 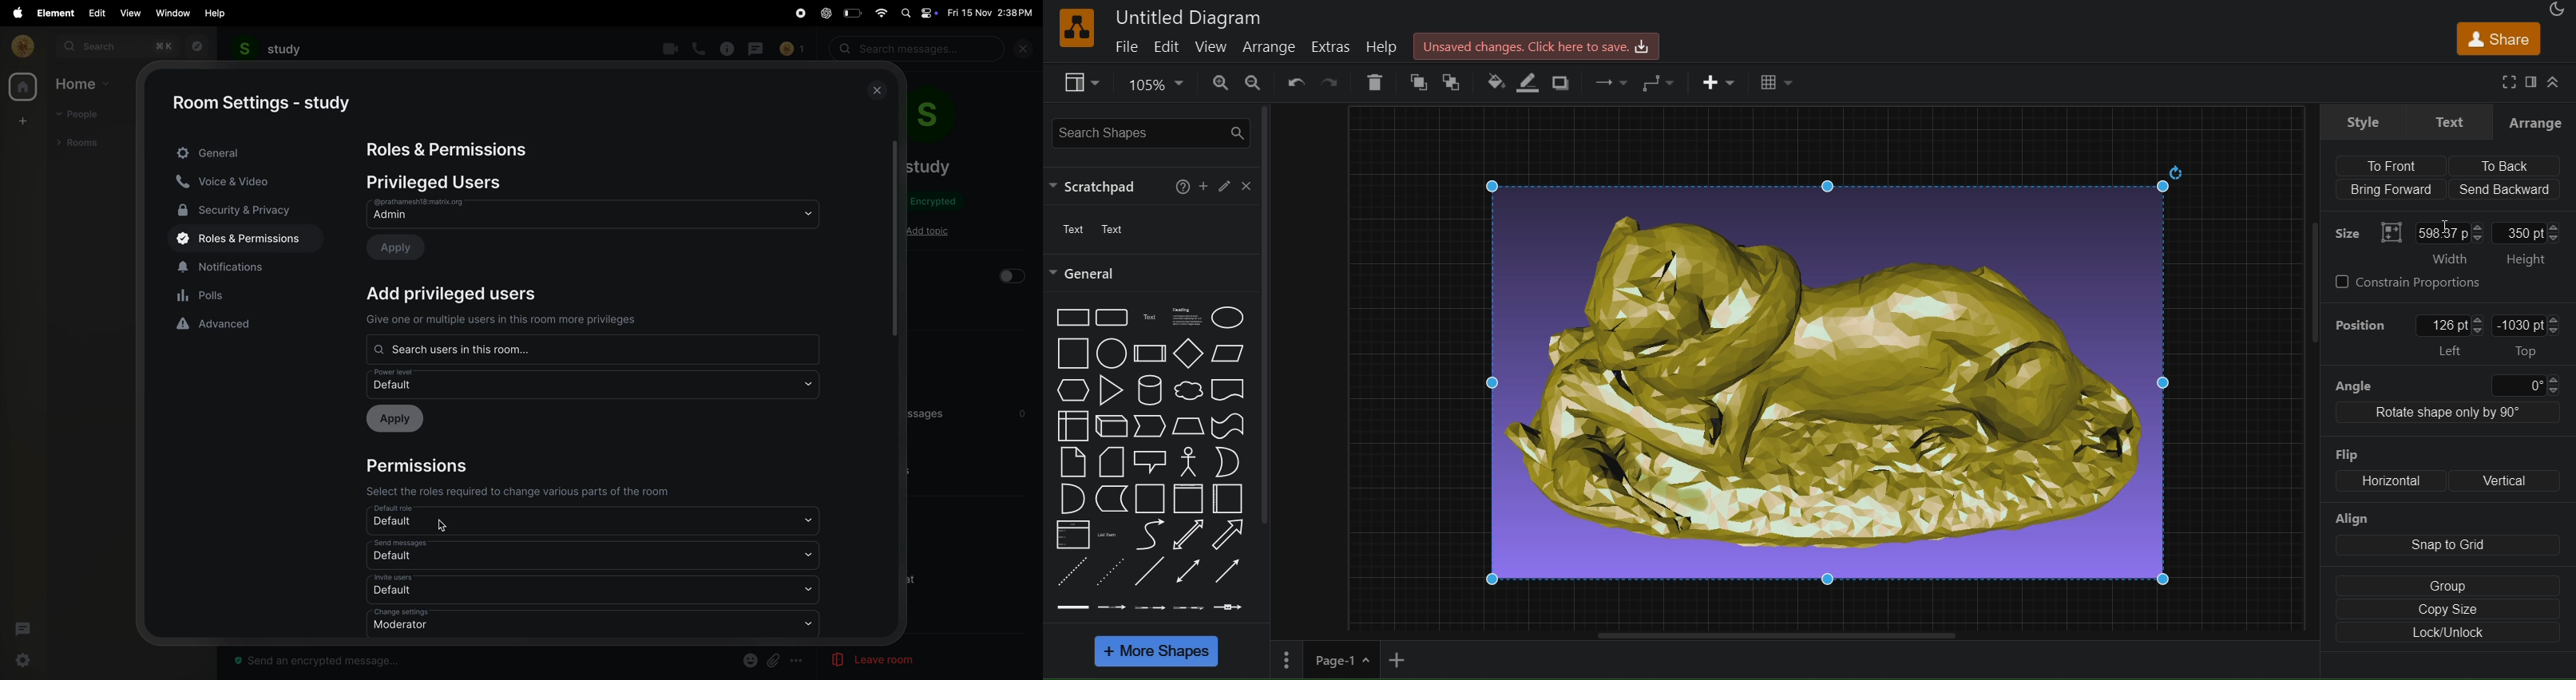 I want to click on appearance, so click(x=2557, y=8).